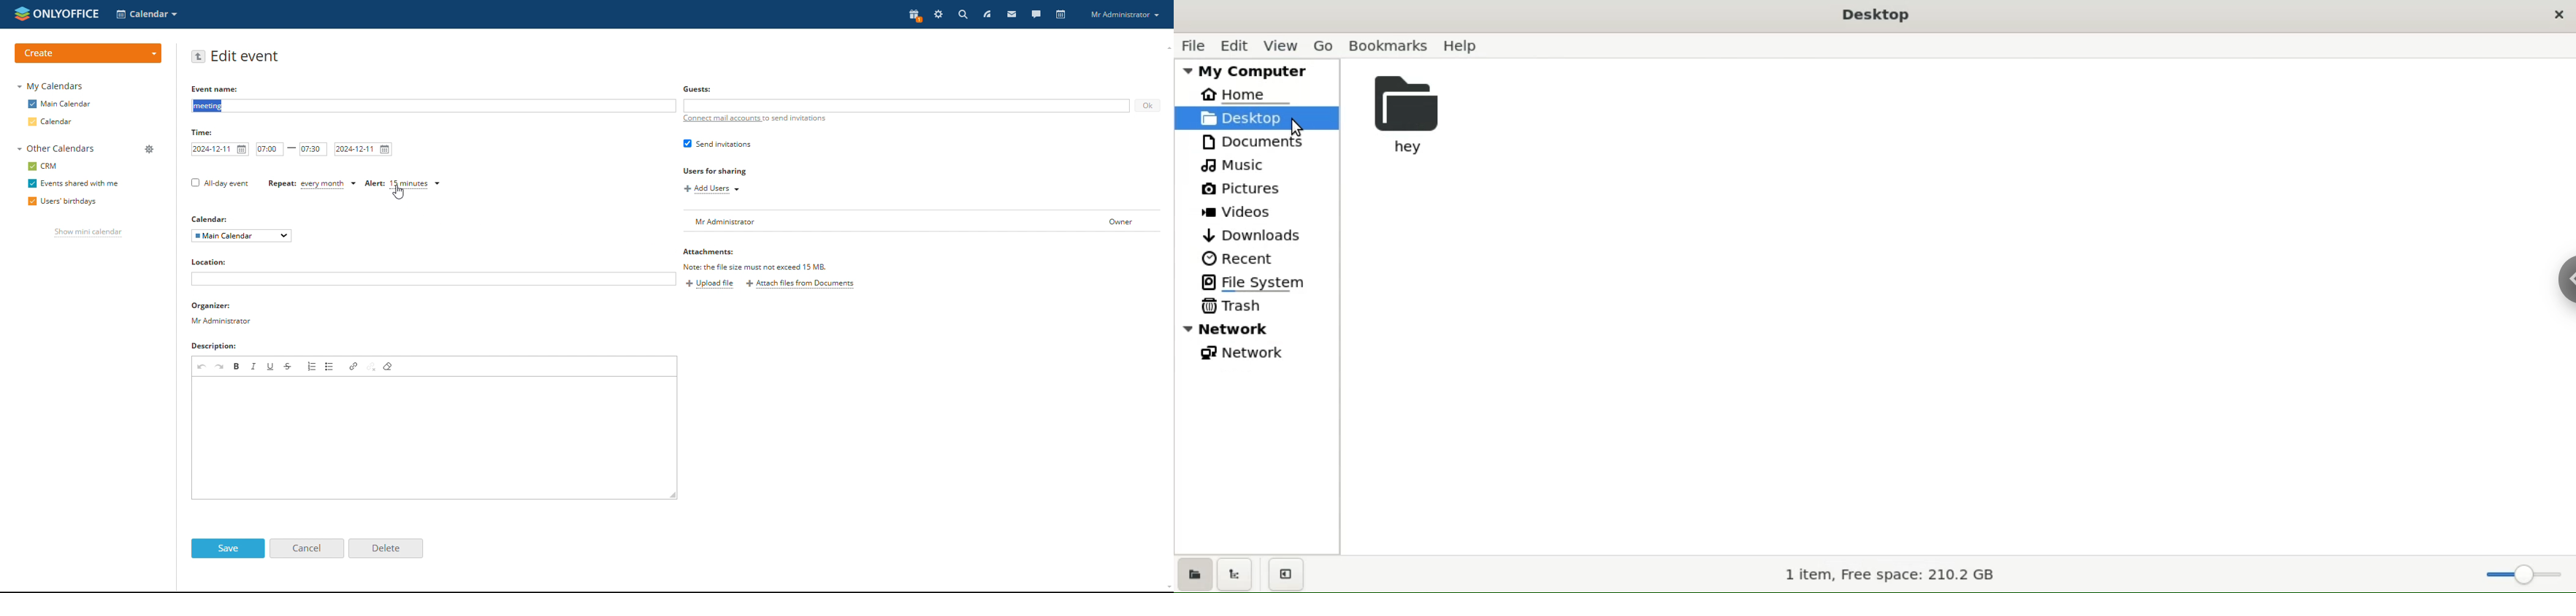  I want to click on Attachments:
Note: the file size must not exceed 15 MB., so click(754, 259).